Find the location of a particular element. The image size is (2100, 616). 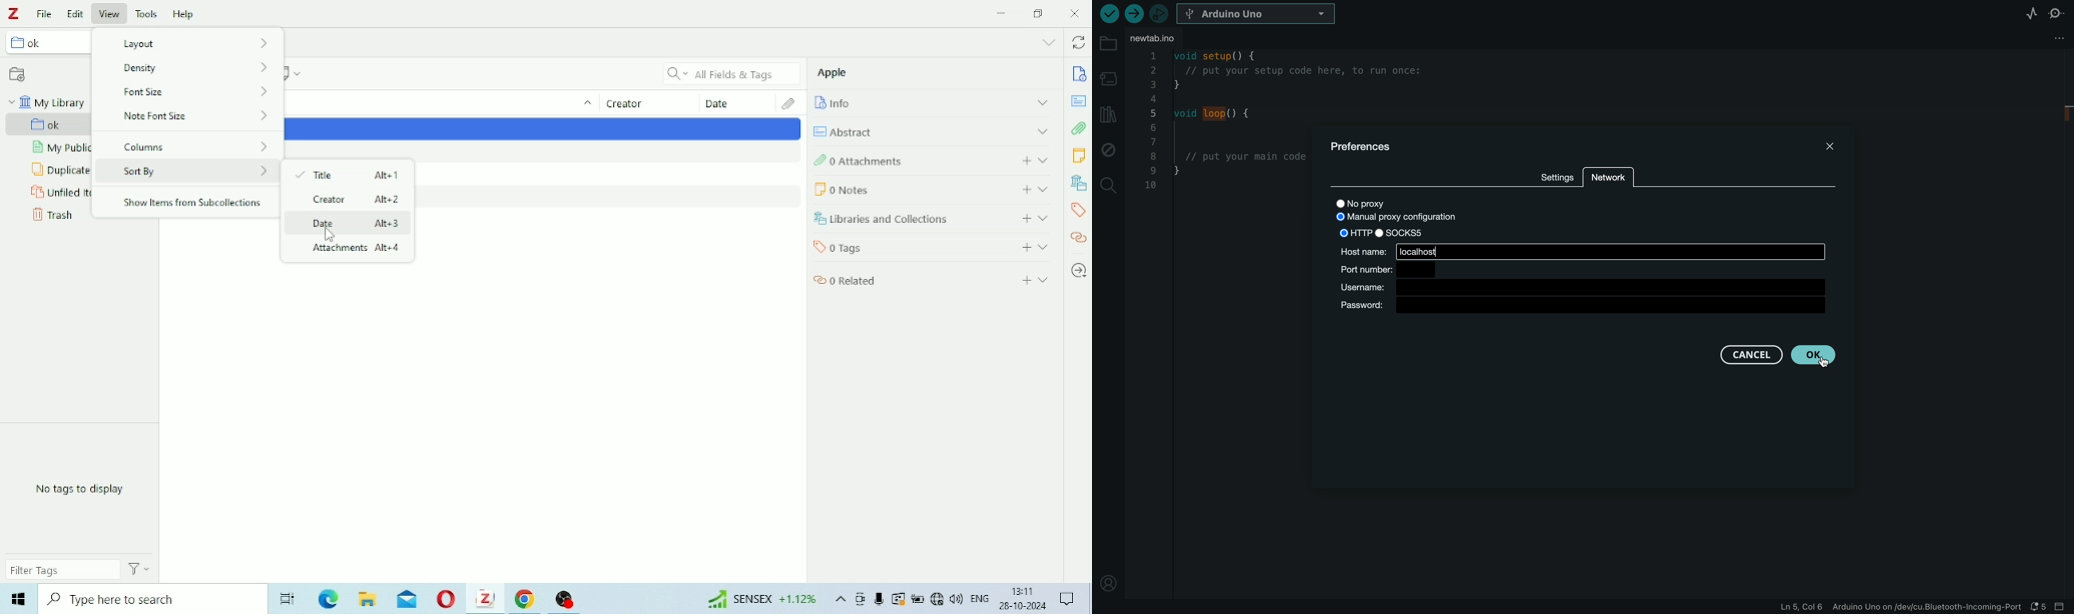

debugger is located at coordinates (1160, 13).